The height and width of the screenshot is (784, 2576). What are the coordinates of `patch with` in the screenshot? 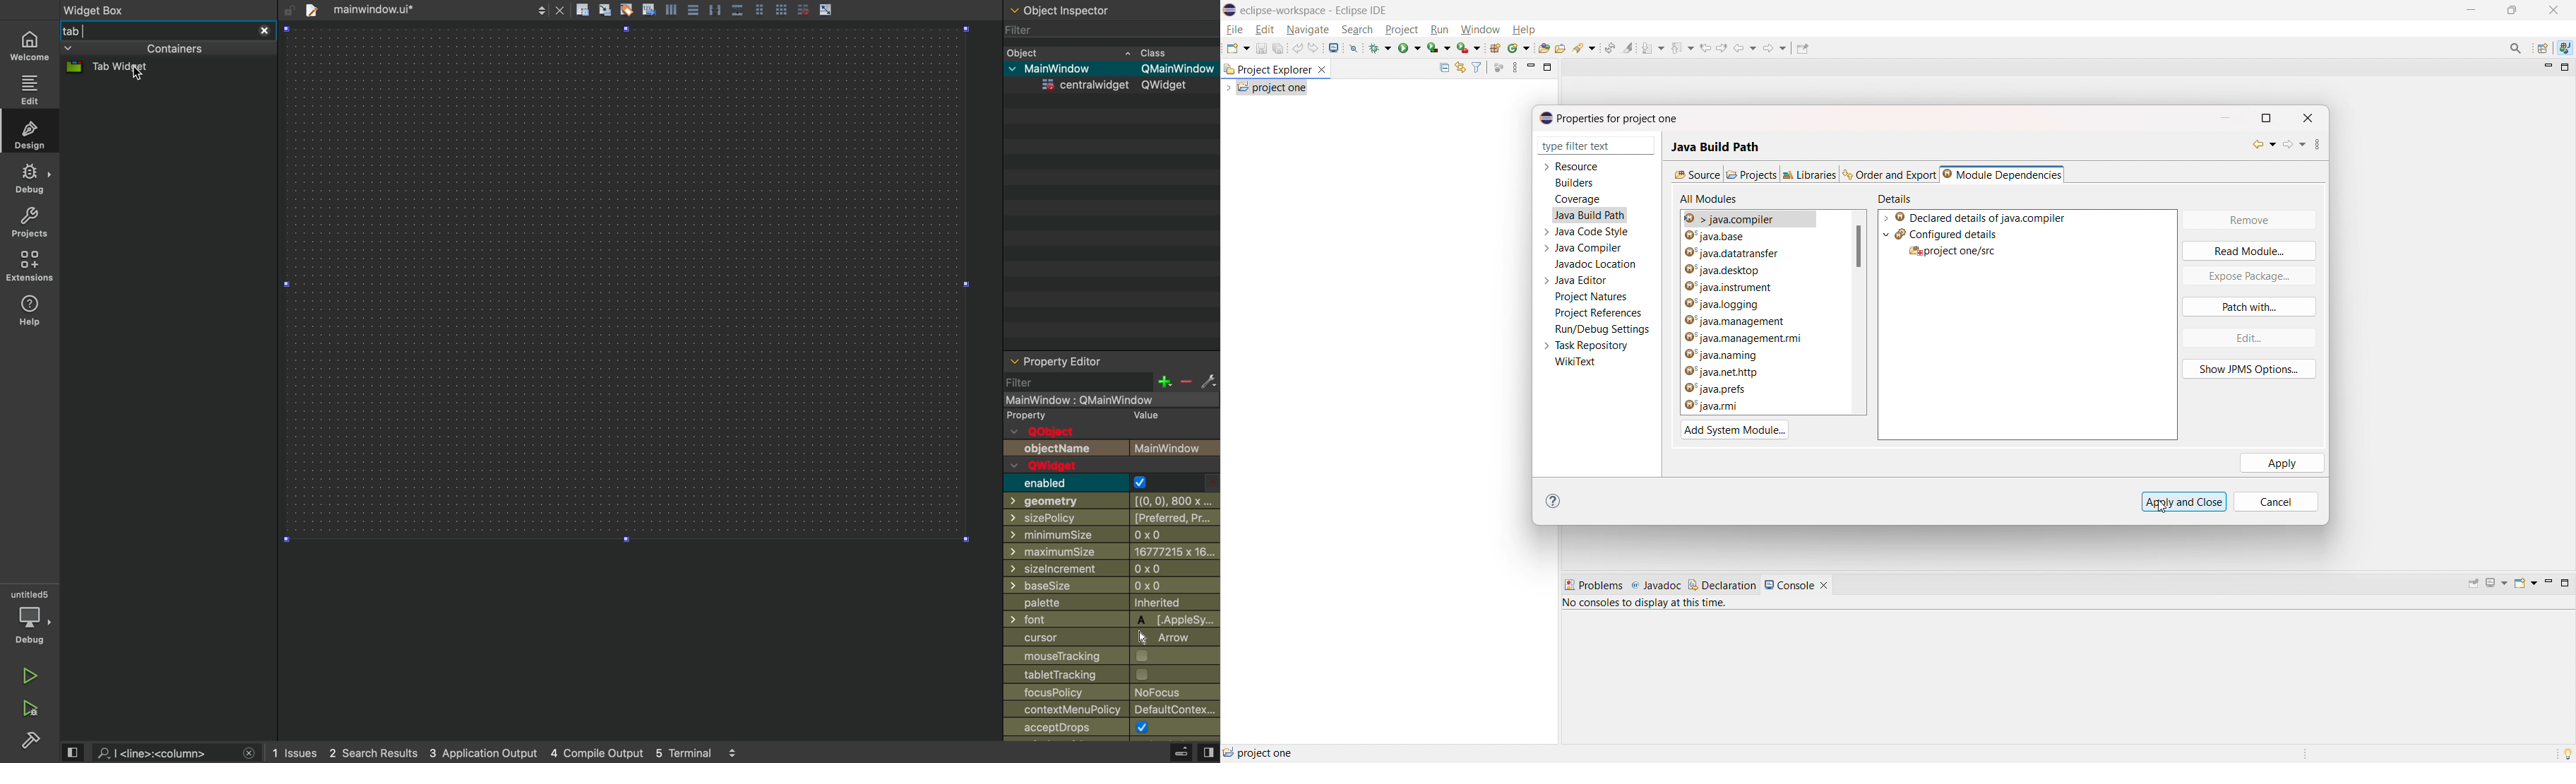 It's located at (2249, 307).